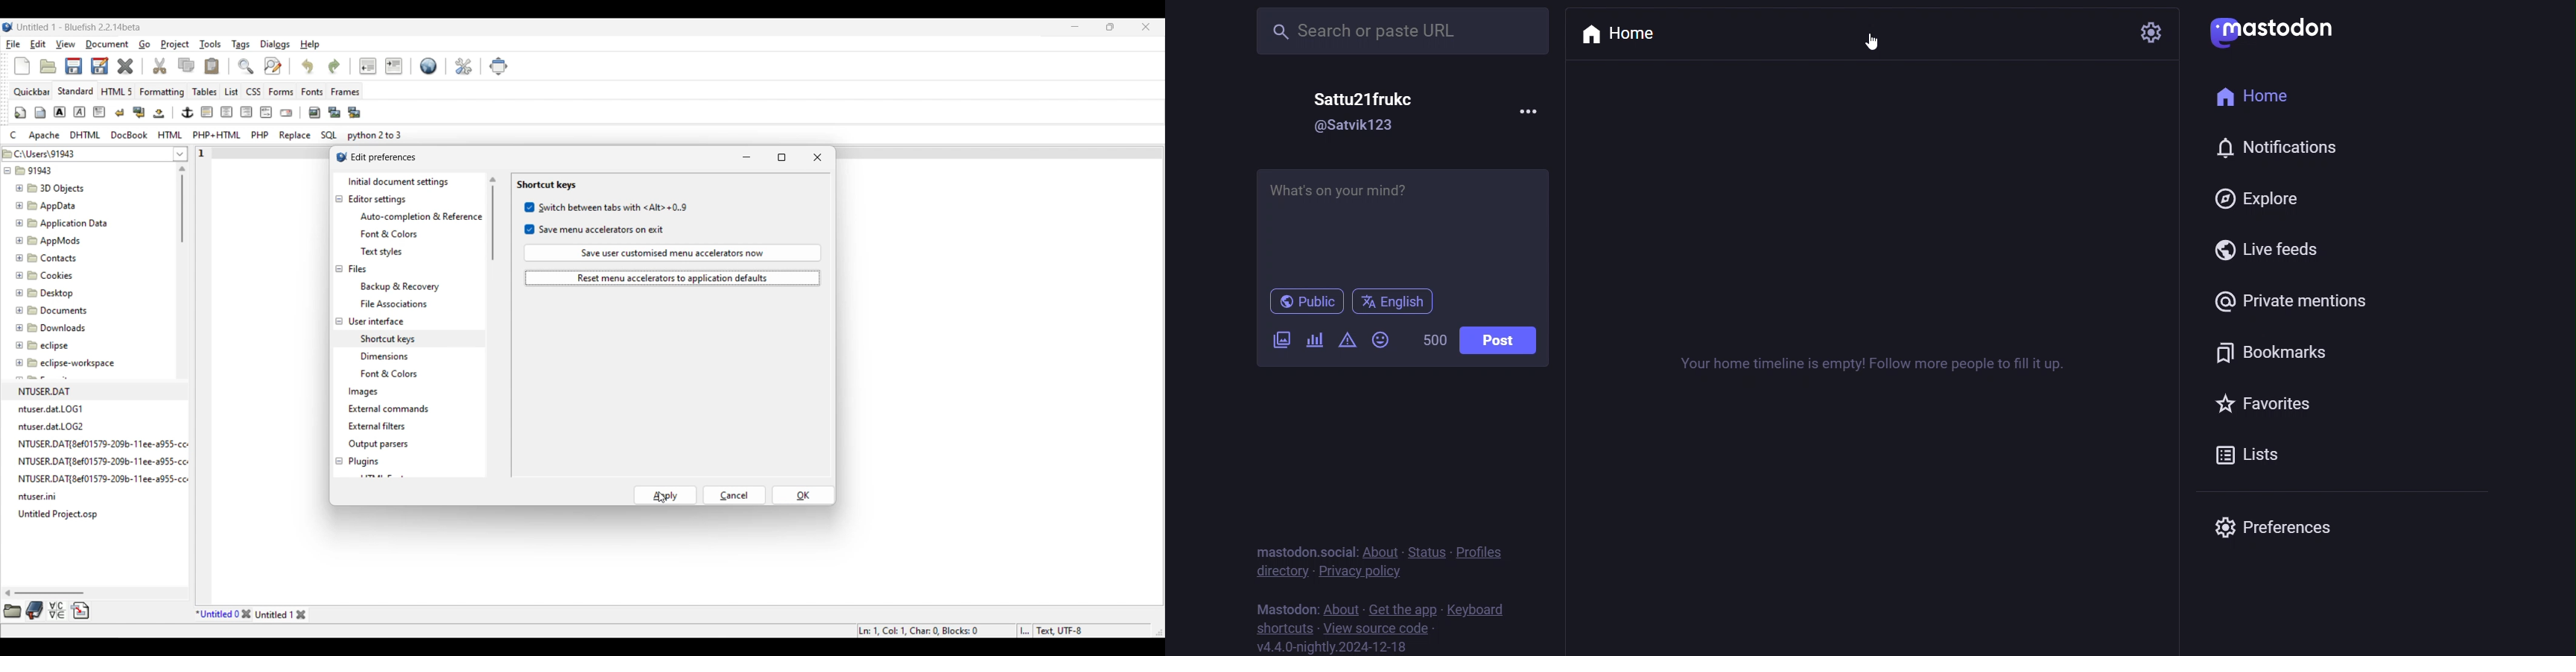 Image resolution: width=2576 pixels, height=672 pixels. What do you see at coordinates (595, 230) in the screenshot?
I see `Save menu accelerators on exit` at bounding box center [595, 230].